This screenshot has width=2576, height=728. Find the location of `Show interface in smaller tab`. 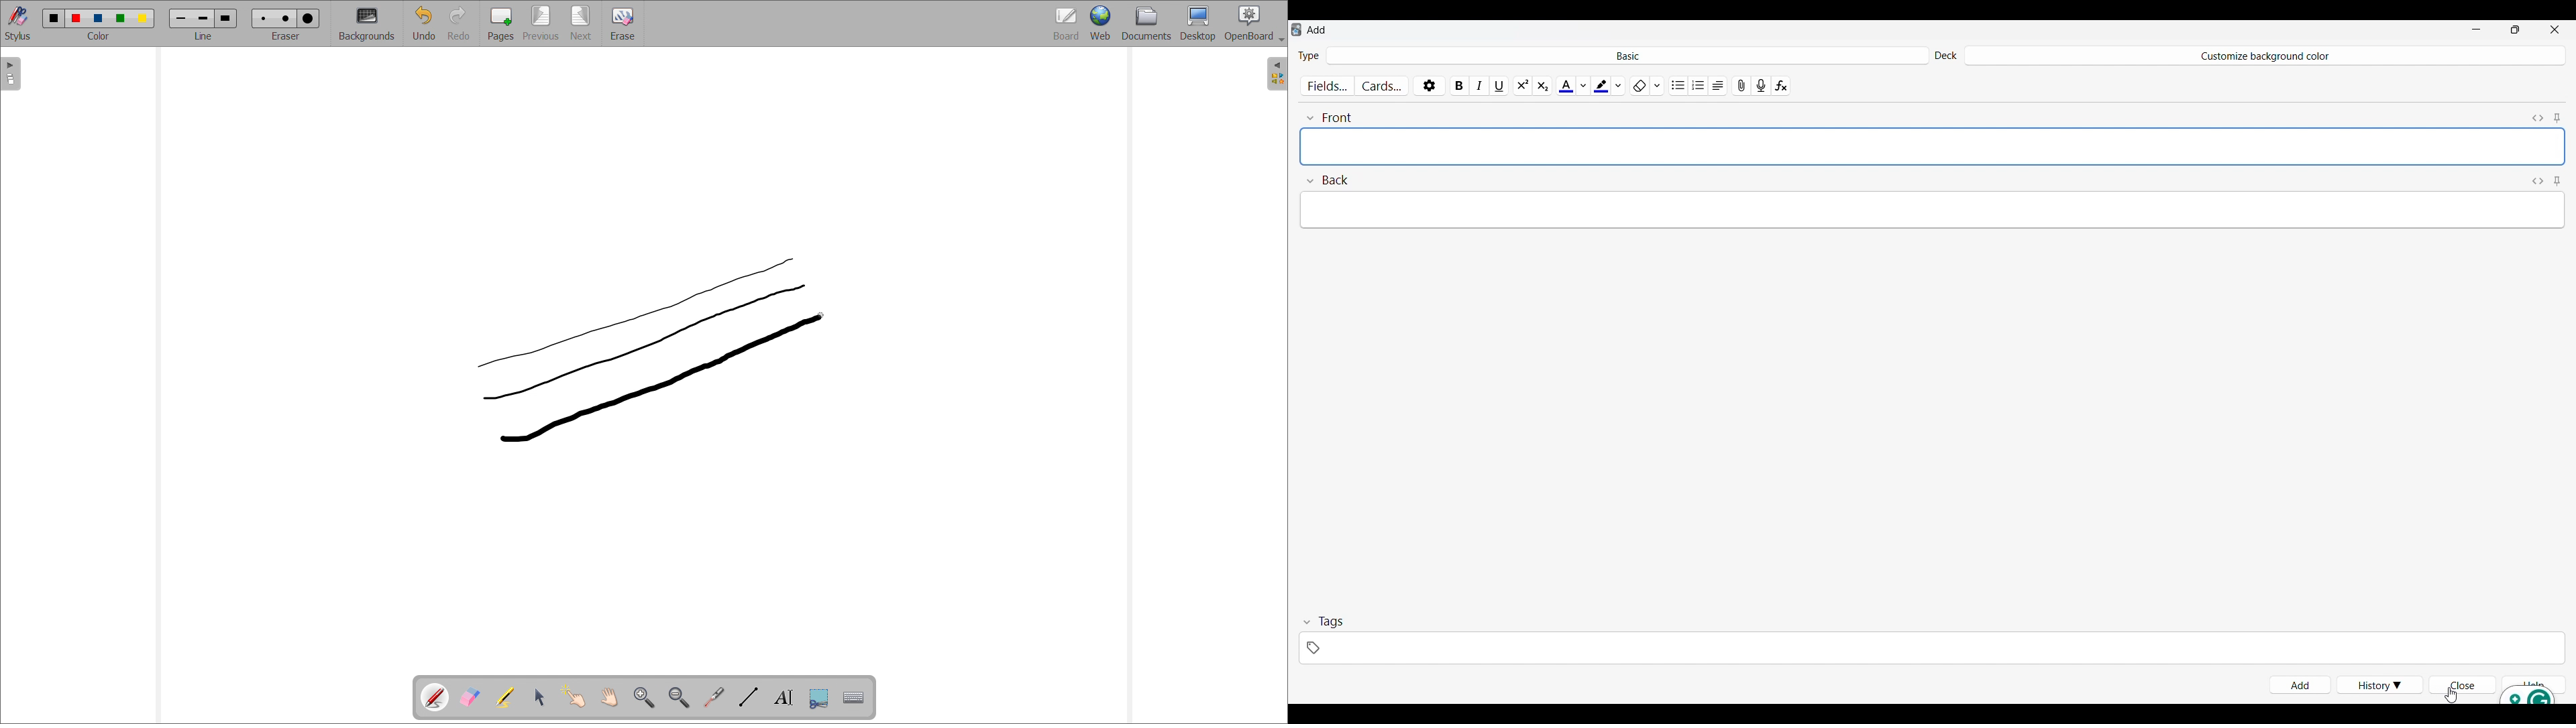

Show interface in smaller tab is located at coordinates (2516, 29).